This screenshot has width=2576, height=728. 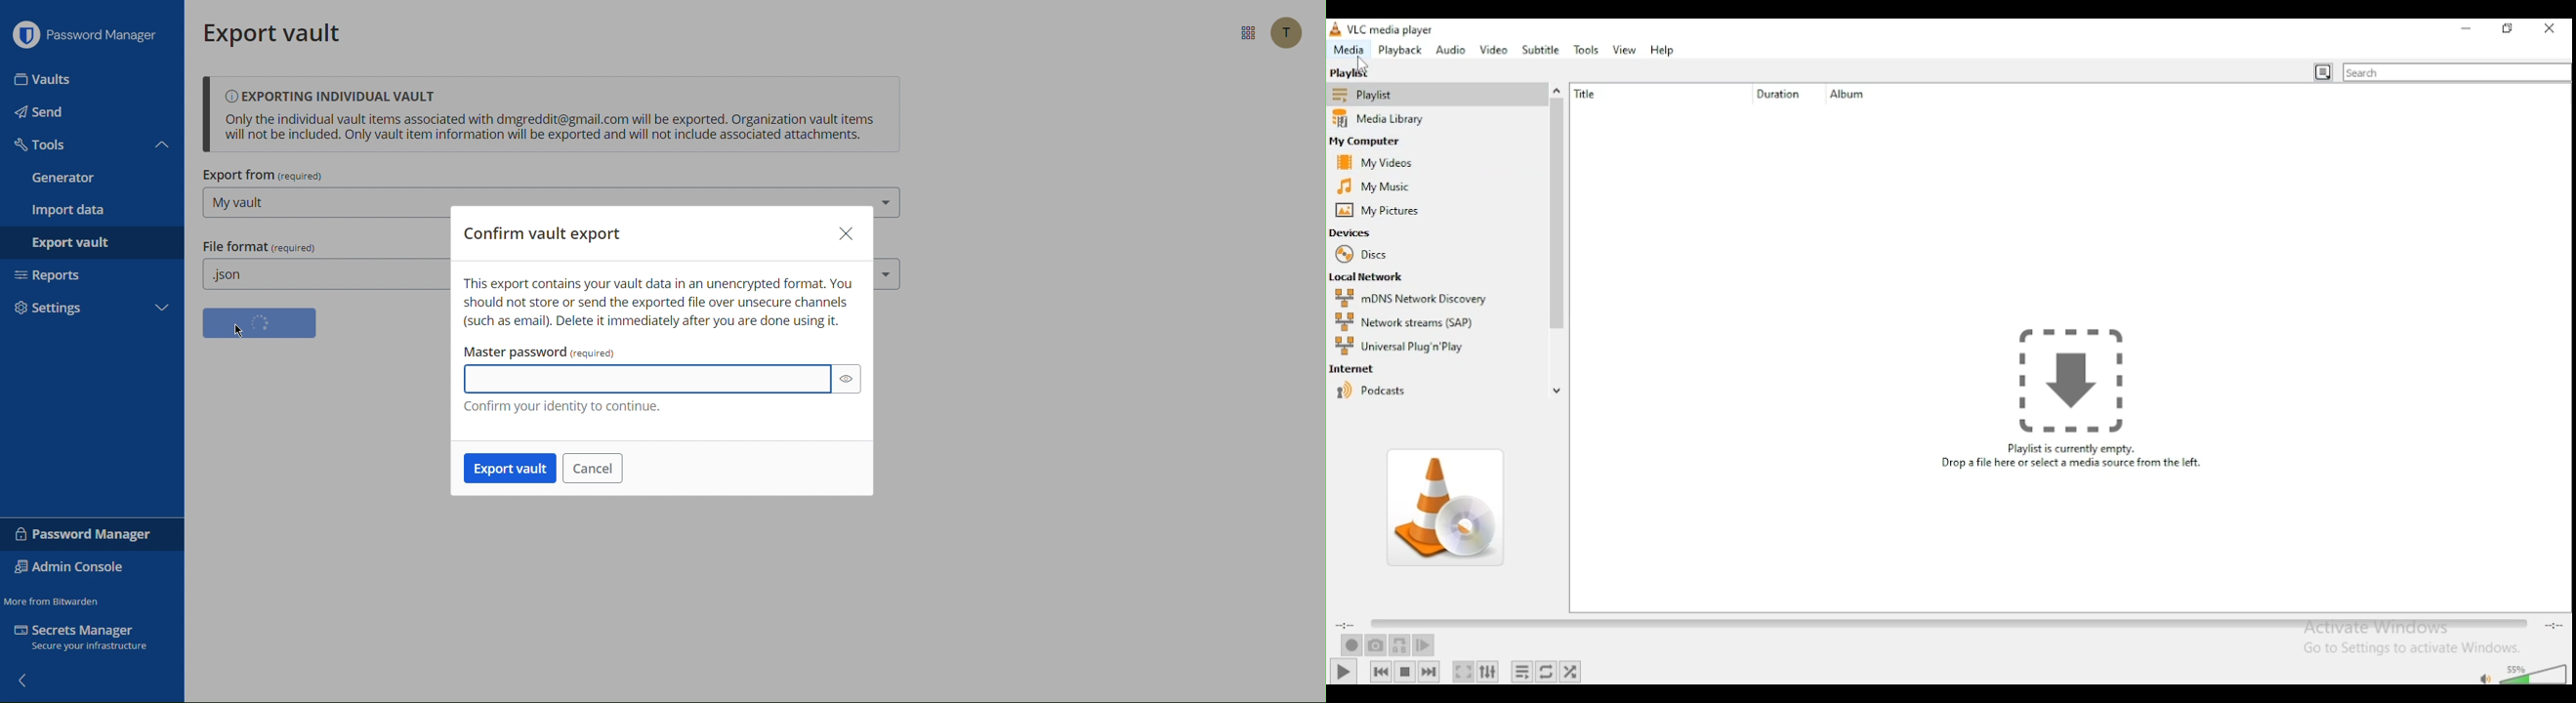 What do you see at coordinates (2070, 394) in the screenshot?
I see `Playlist is currently empty. Drop a file here or select a media source from the left.` at bounding box center [2070, 394].